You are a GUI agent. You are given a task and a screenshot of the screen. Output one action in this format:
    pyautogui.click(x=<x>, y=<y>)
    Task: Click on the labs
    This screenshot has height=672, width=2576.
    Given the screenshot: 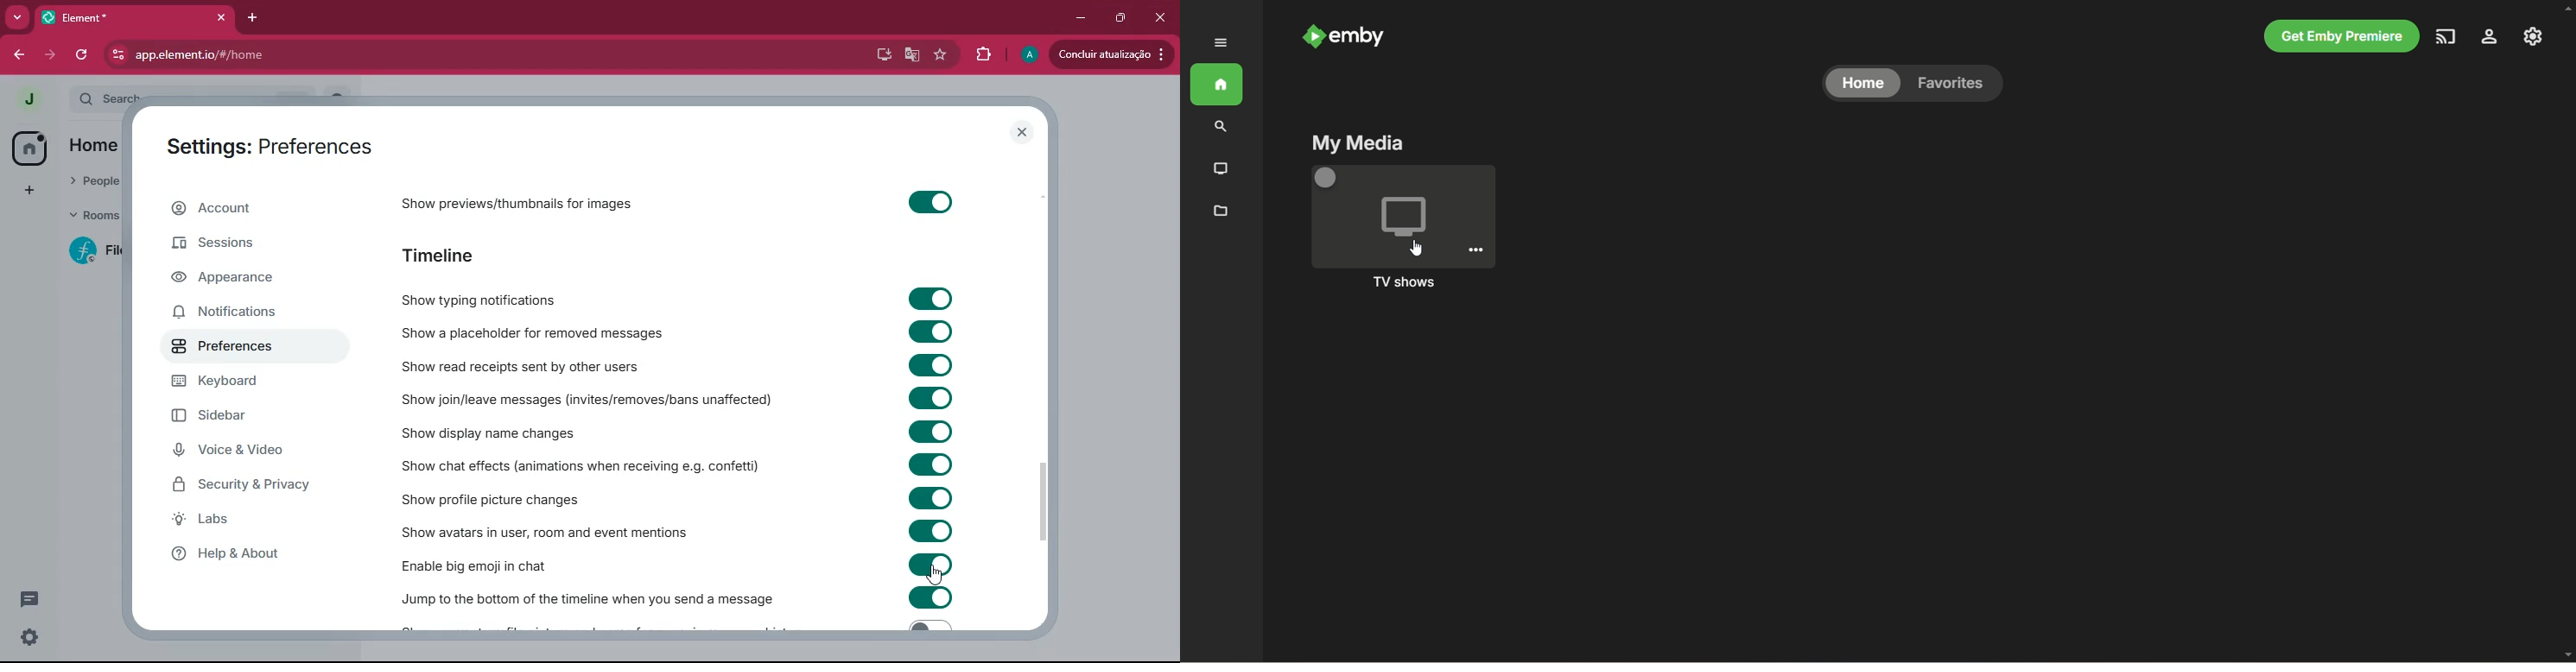 What is the action you would take?
    pyautogui.click(x=263, y=523)
    